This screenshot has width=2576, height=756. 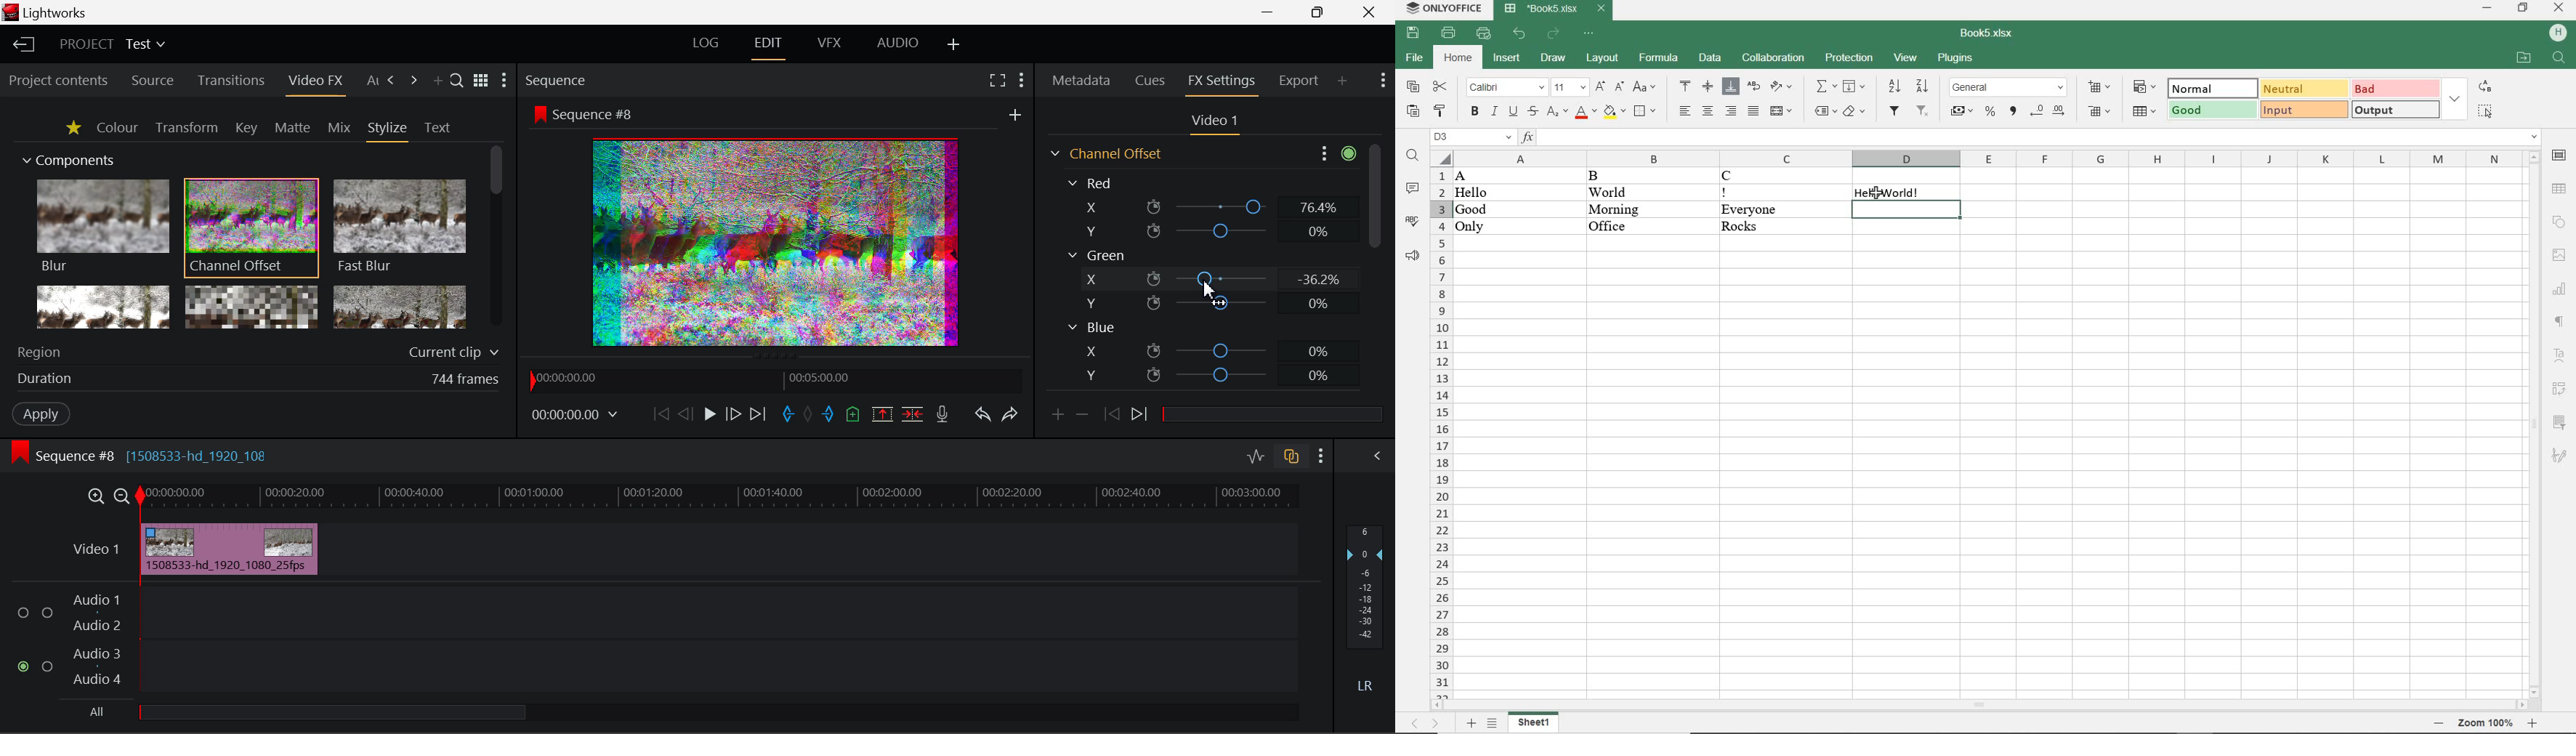 What do you see at coordinates (1368, 13) in the screenshot?
I see `Close` at bounding box center [1368, 13].